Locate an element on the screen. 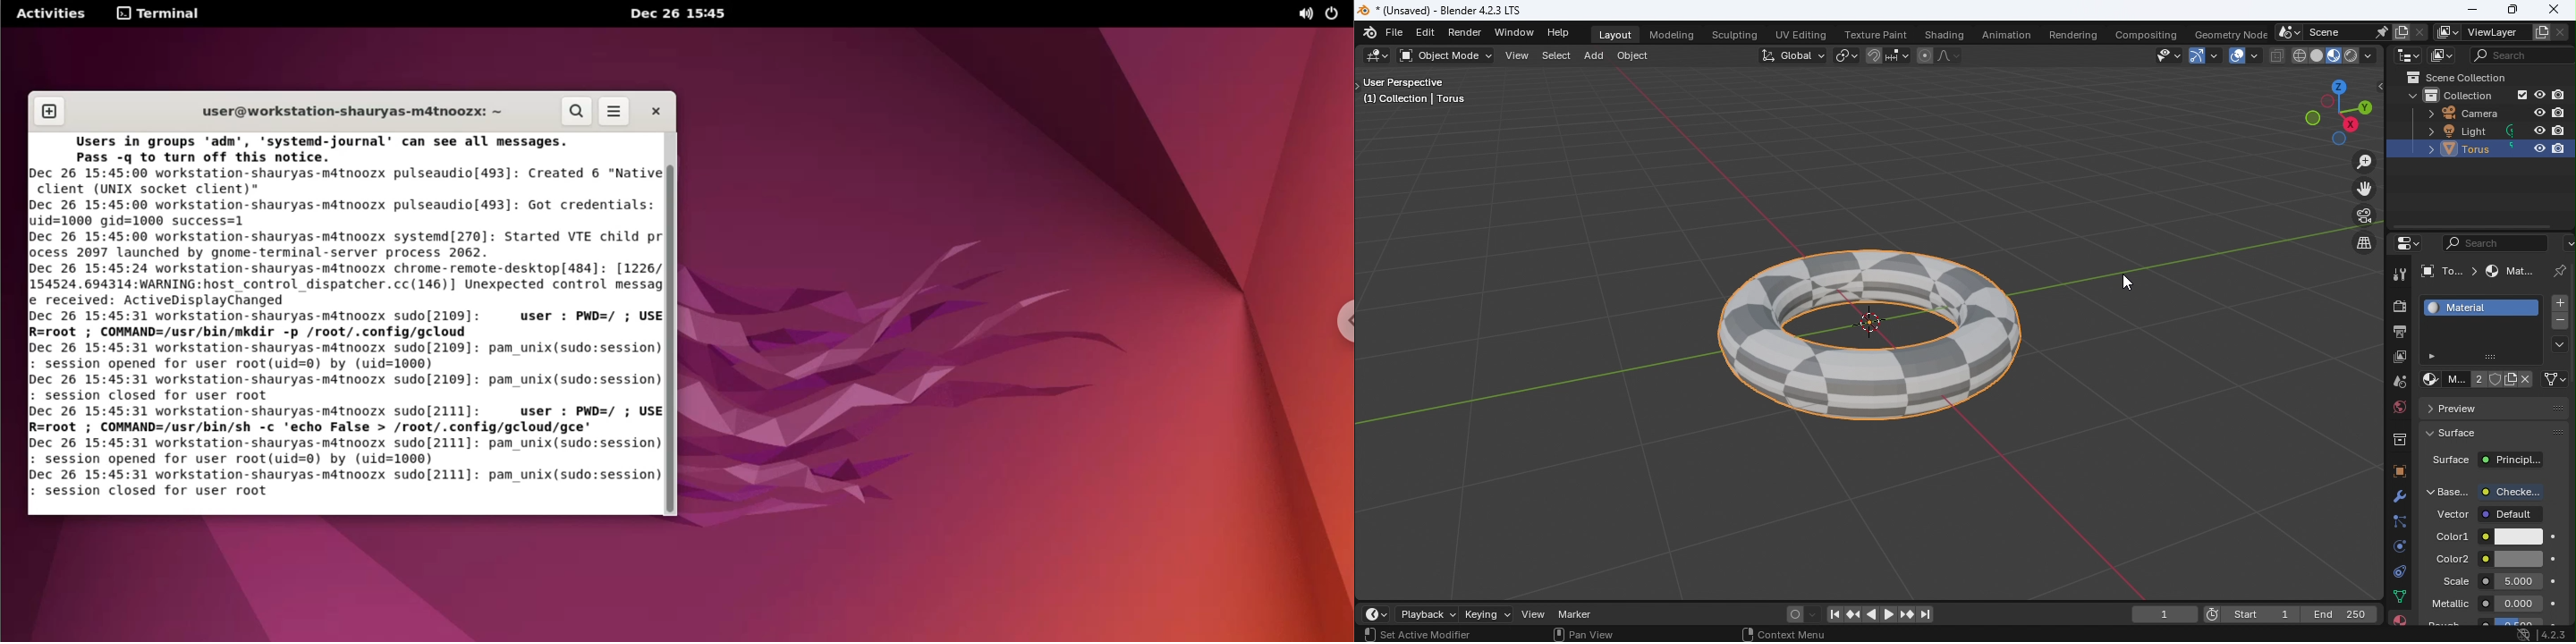  Toggle the camera view is located at coordinates (2368, 215).